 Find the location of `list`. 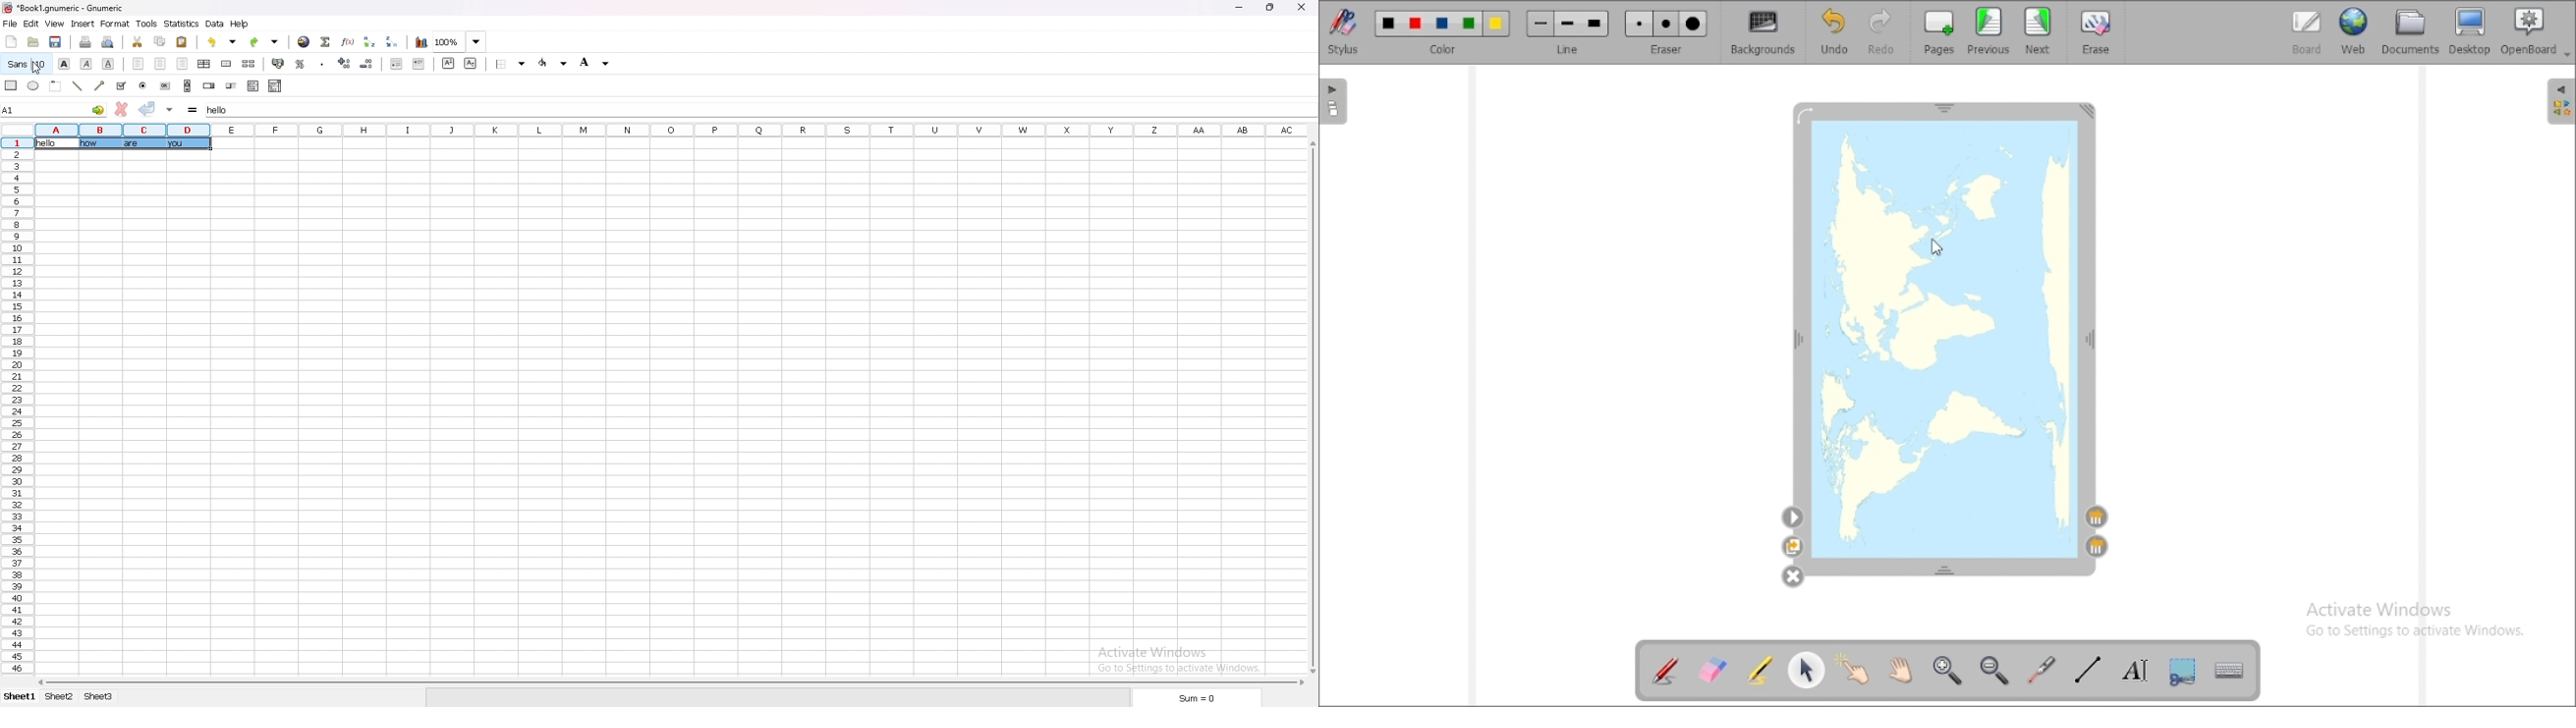

list is located at coordinates (253, 86).